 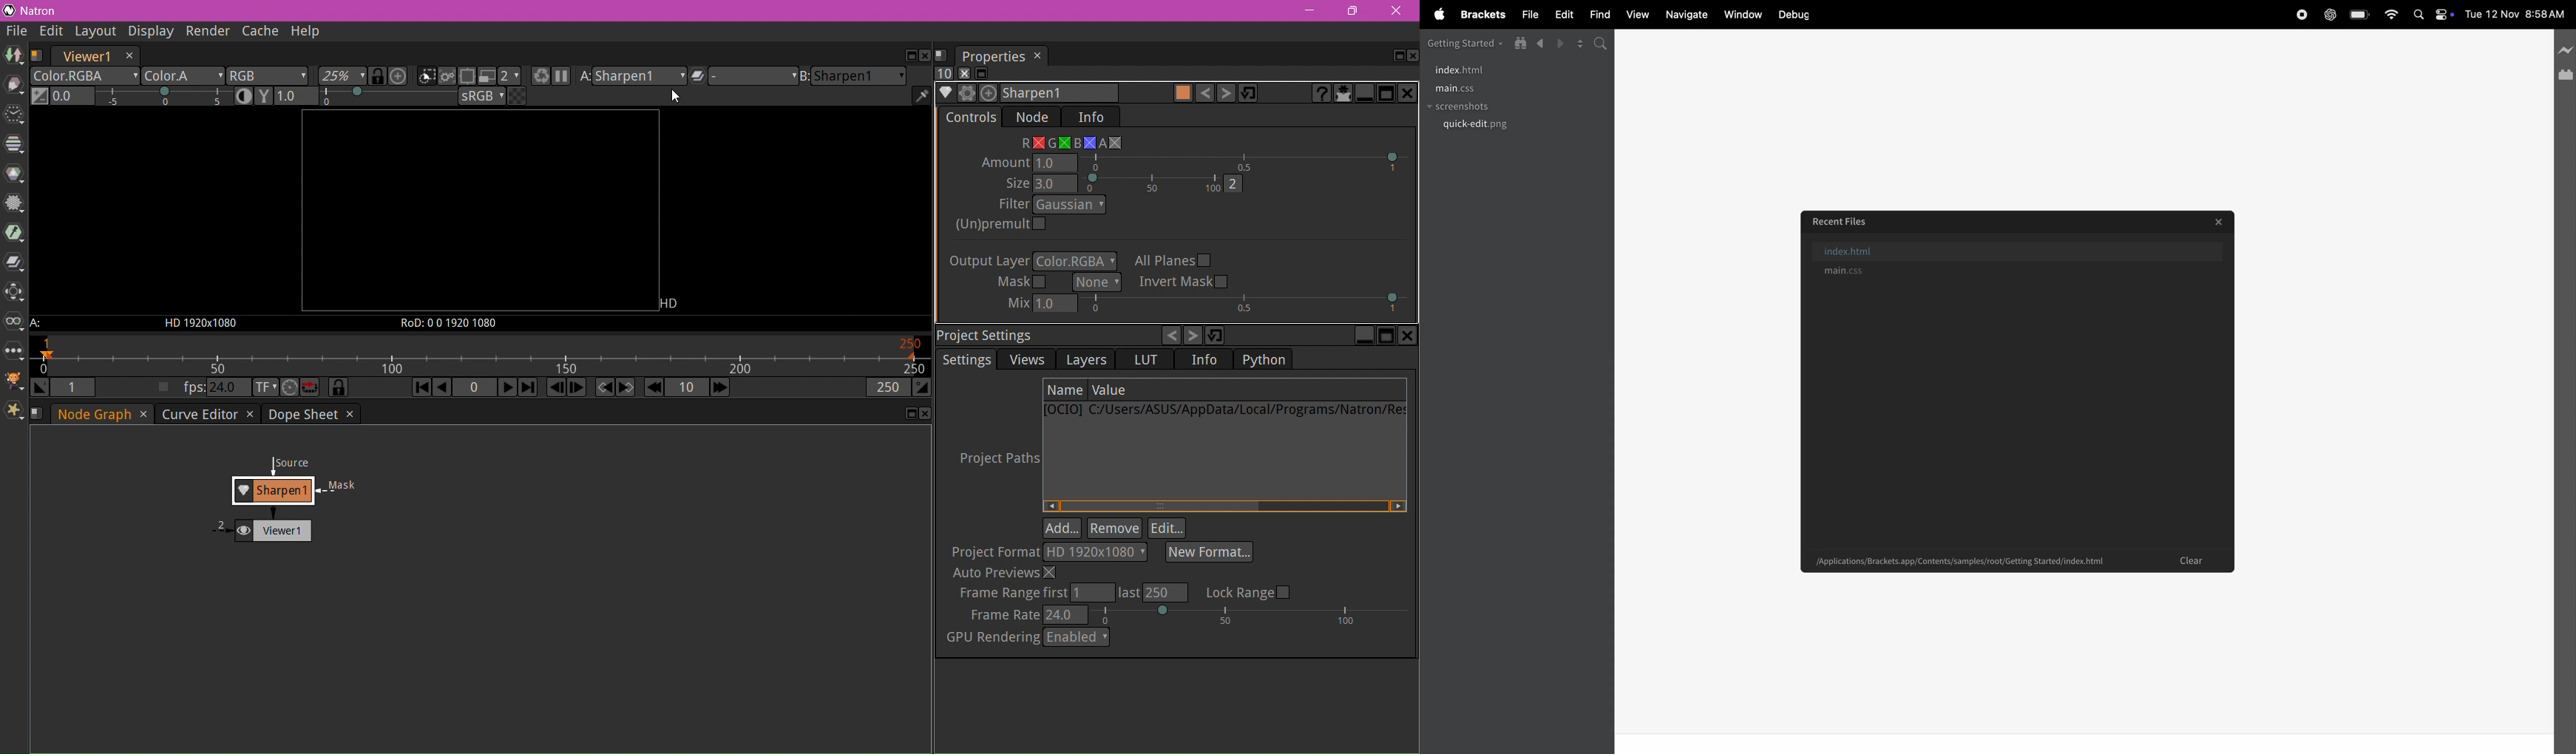 I want to click on clear, so click(x=2193, y=562).